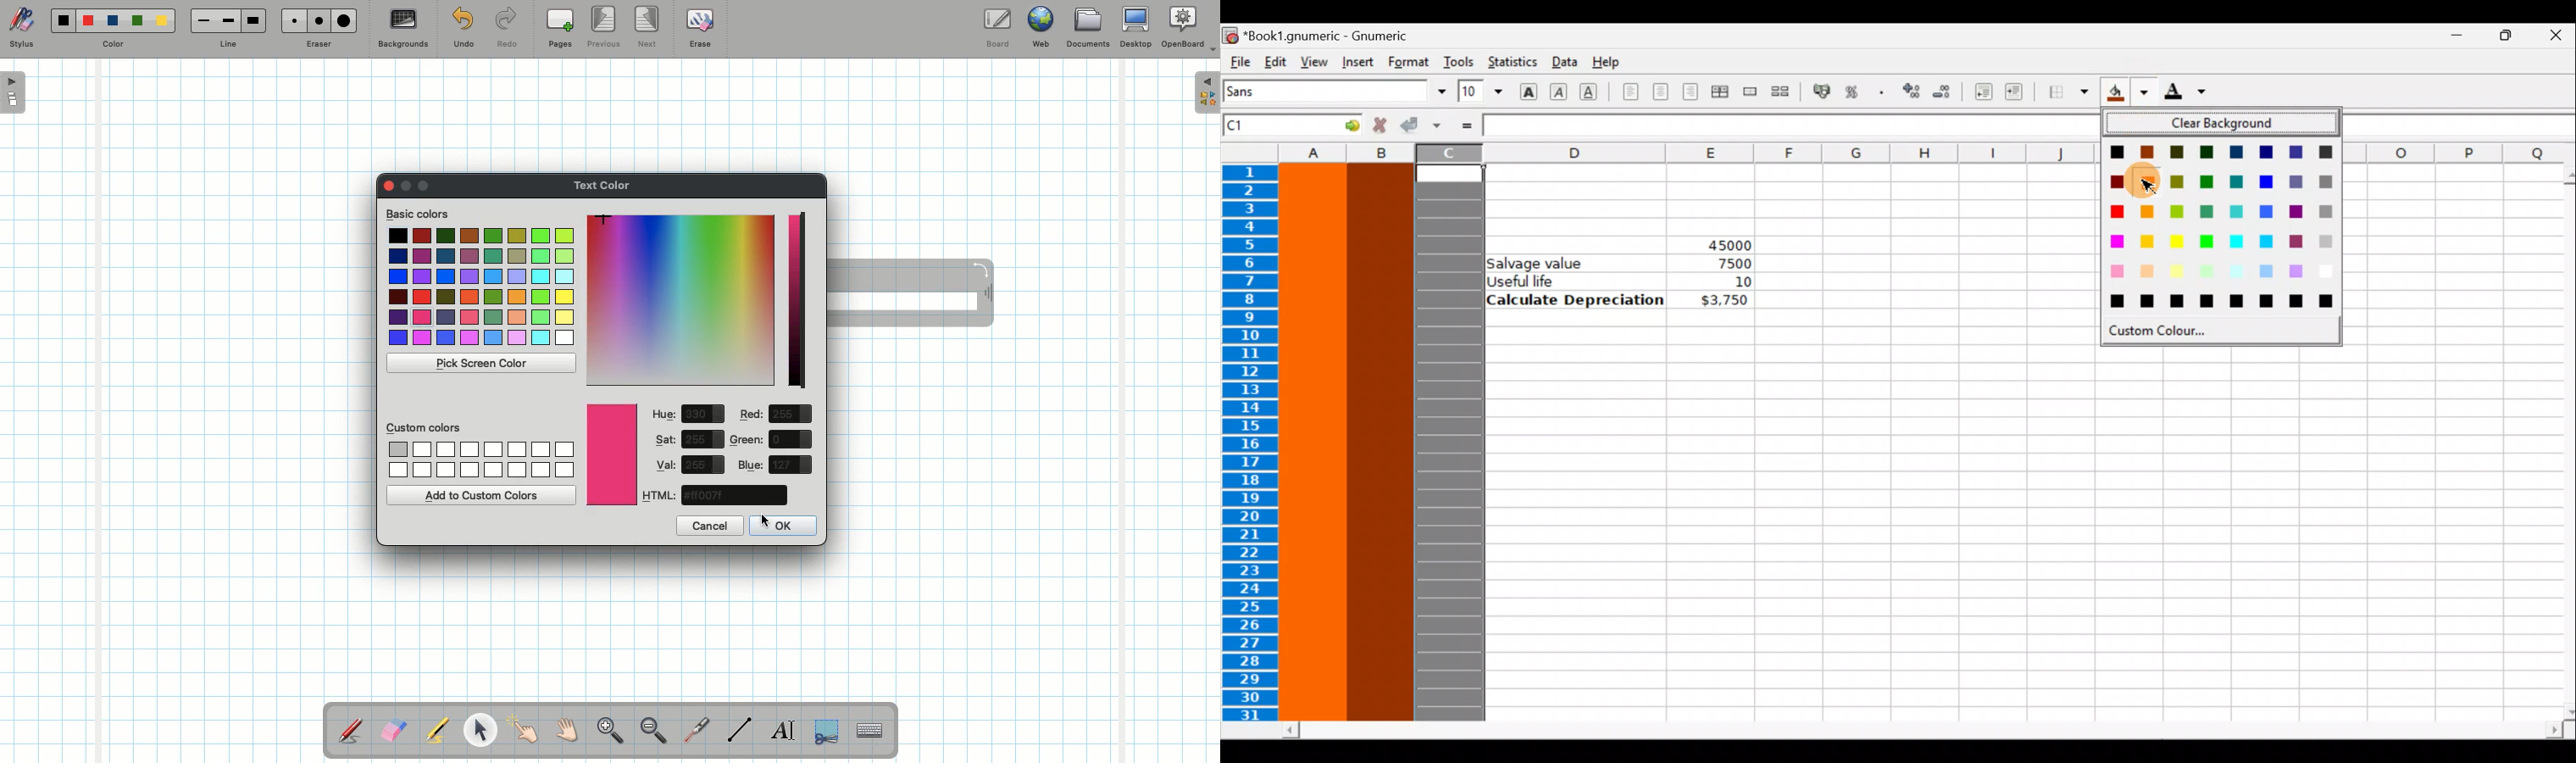 This screenshot has width=2576, height=784. What do you see at coordinates (201, 21) in the screenshot?
I see `Small line` at bounding box center [201, 21].